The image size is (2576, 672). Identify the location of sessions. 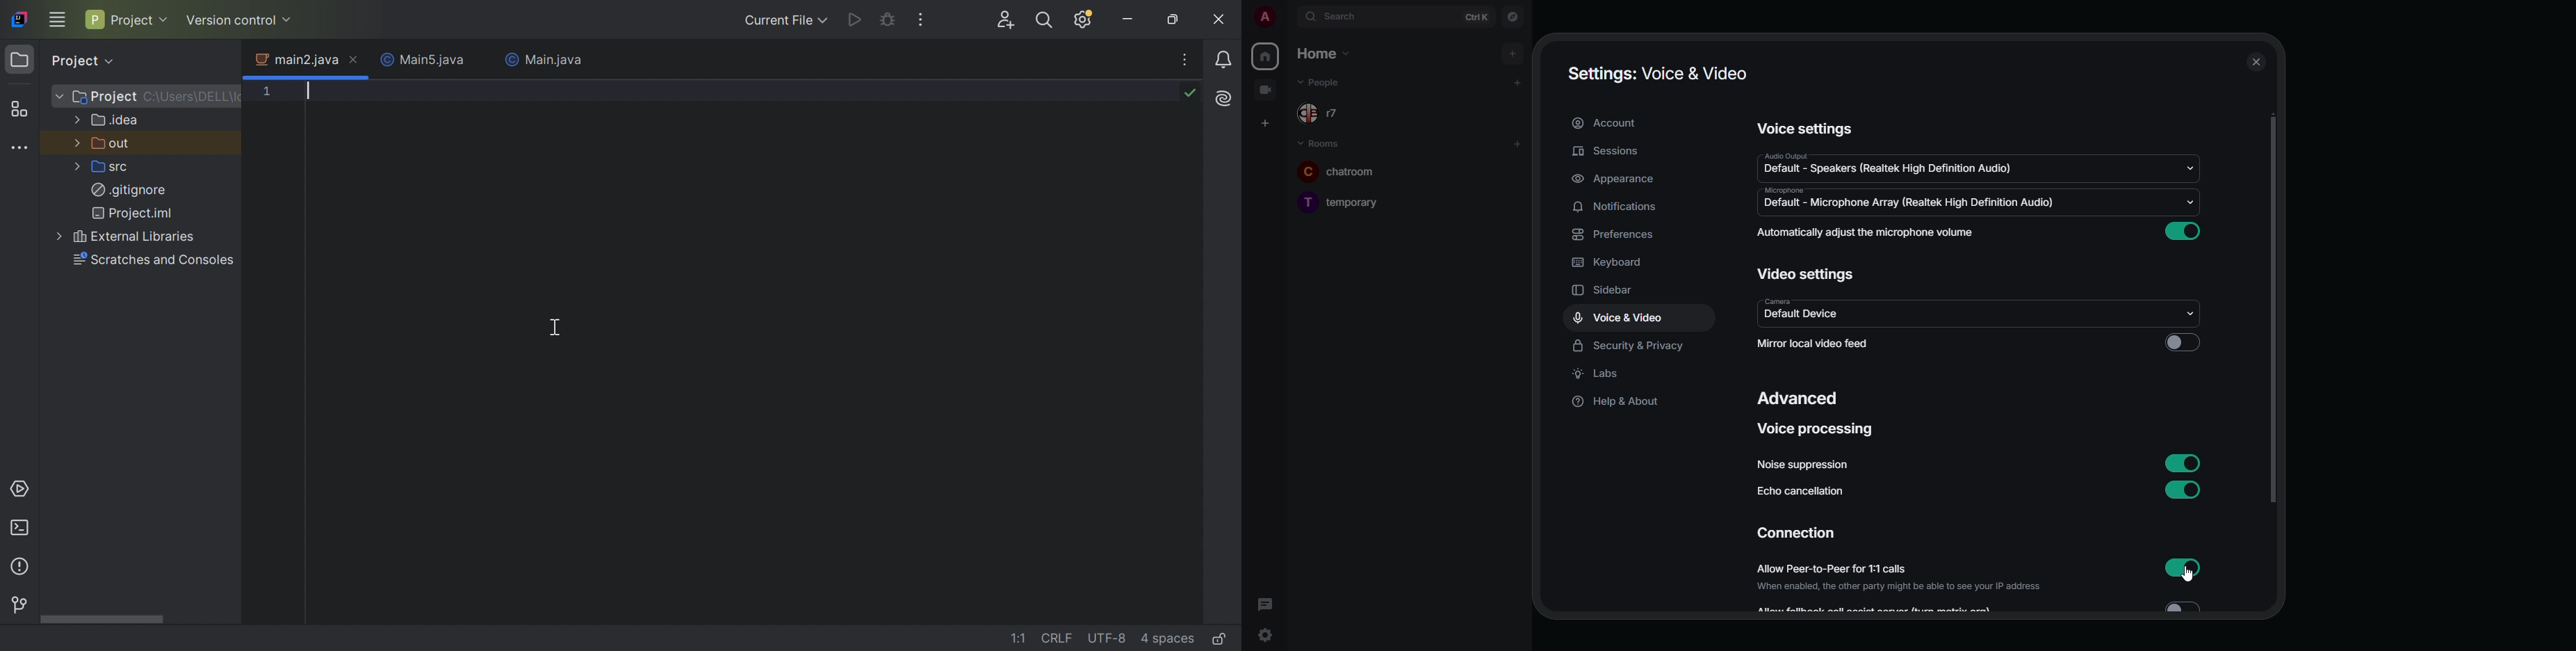
(1608, 152).